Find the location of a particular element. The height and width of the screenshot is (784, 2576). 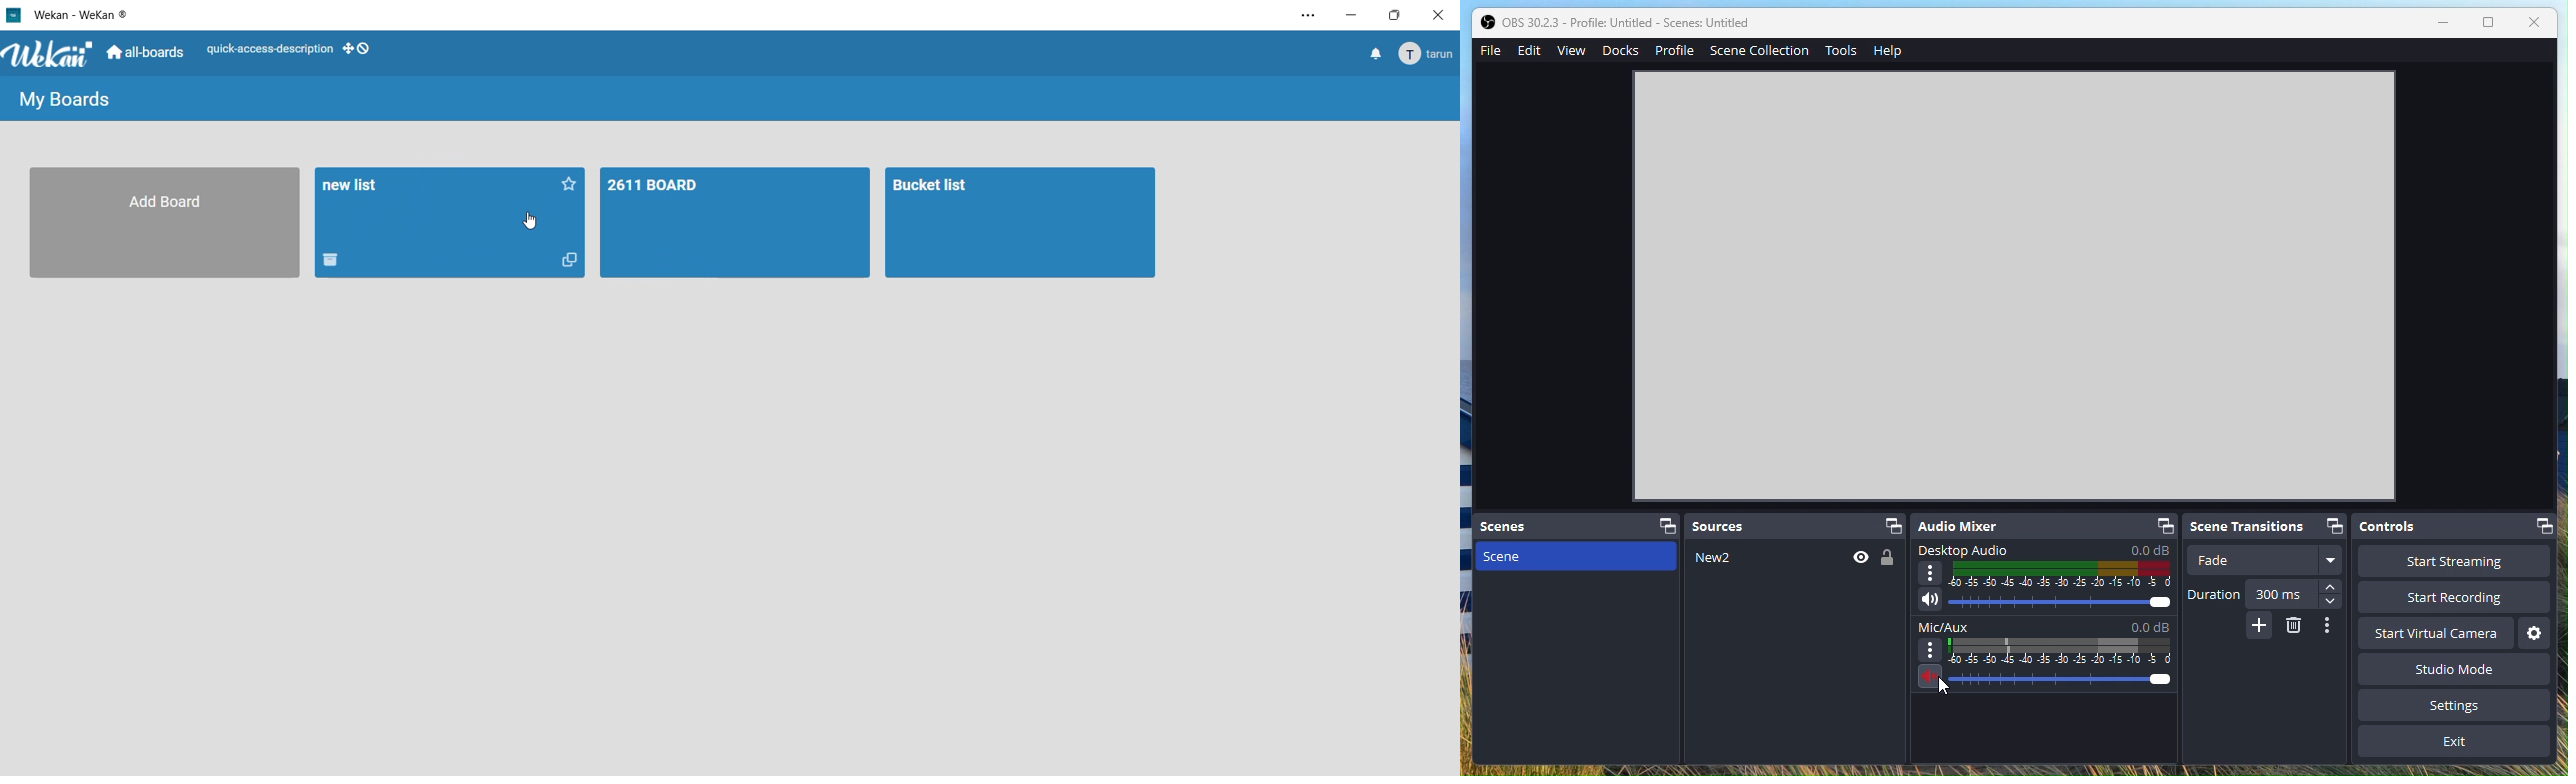

Scene Transitions is located at coordinates (2268, 527).